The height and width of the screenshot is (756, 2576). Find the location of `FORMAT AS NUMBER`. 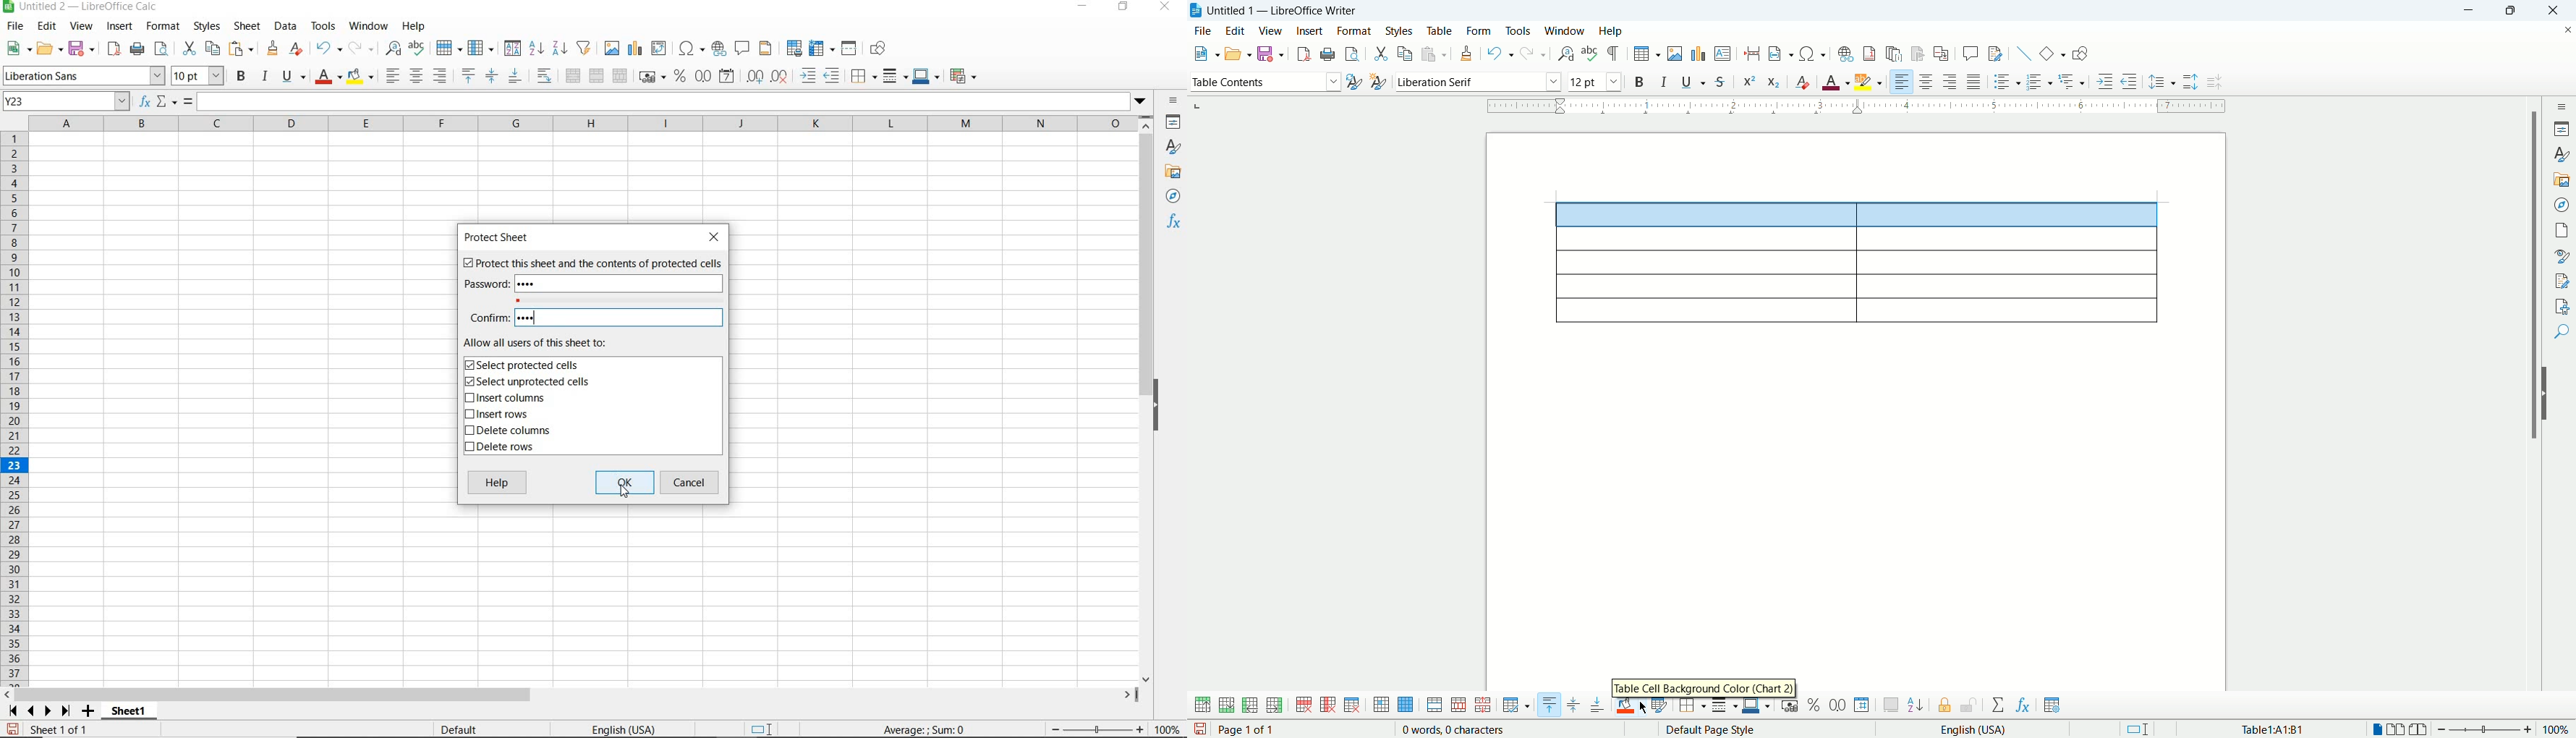

FORMAT AS NUMBER is located at coordinates (704, 76).